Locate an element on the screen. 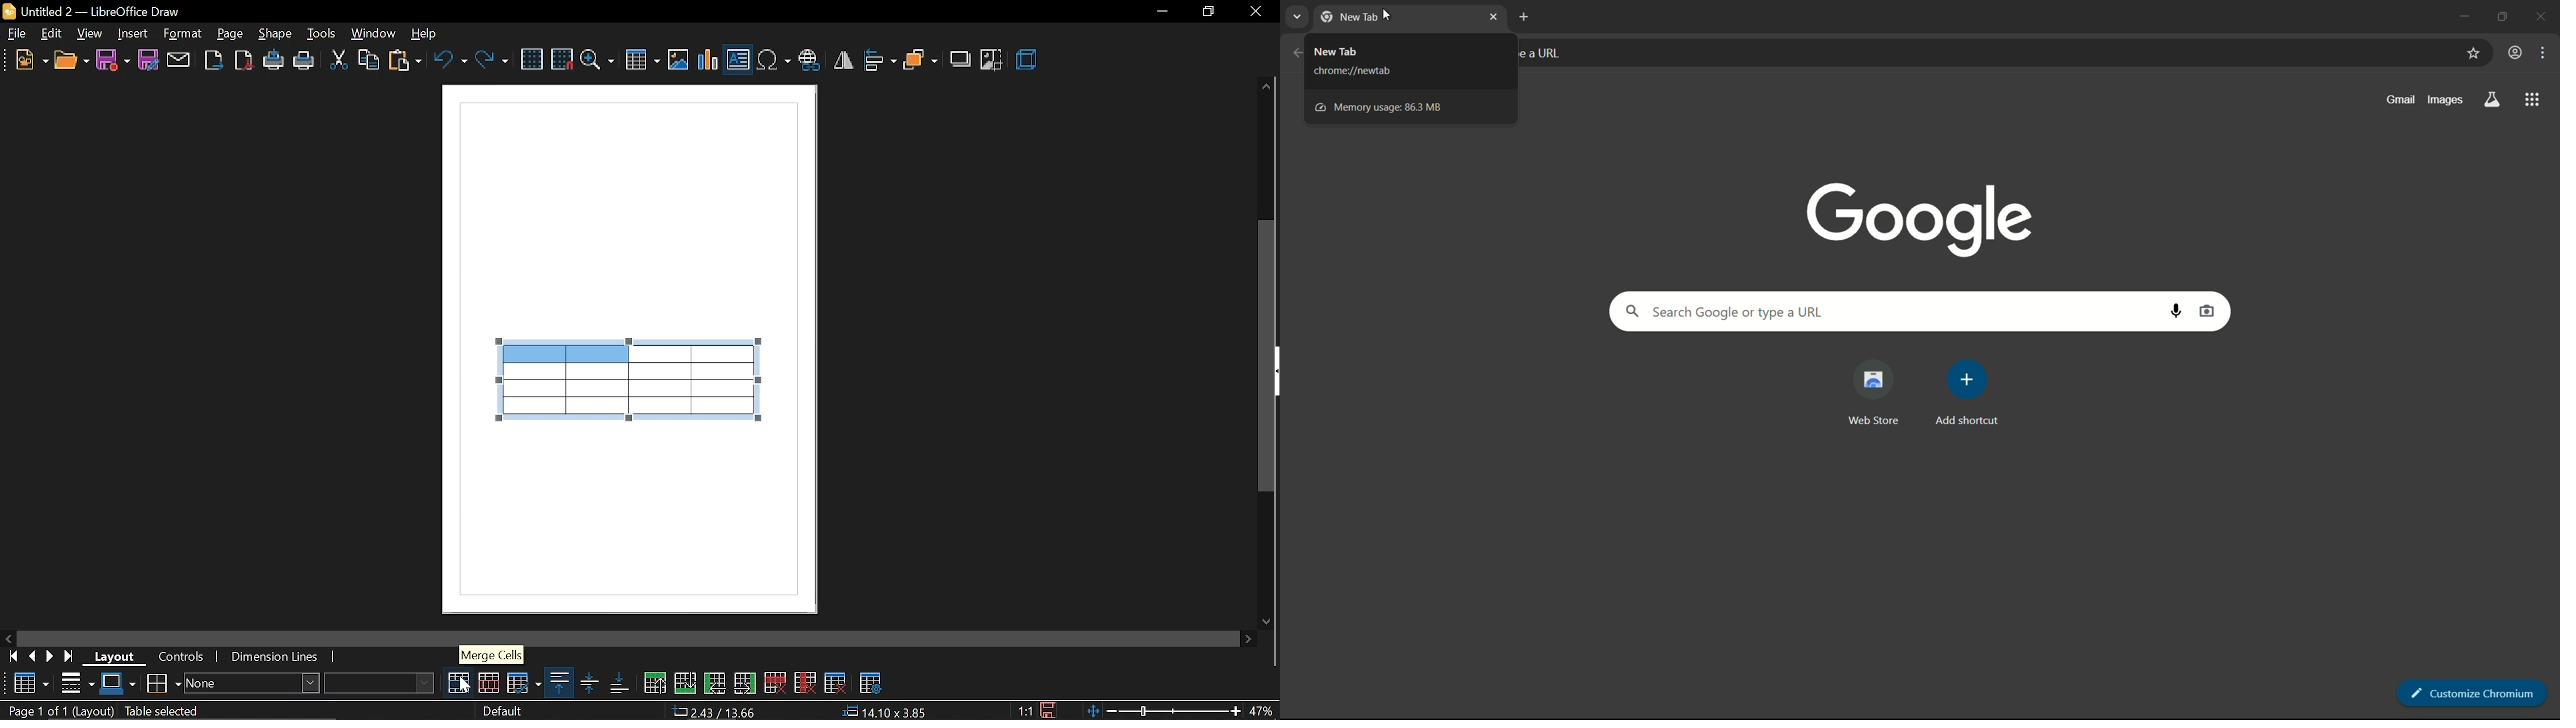 The width and height of the screenshot is (2576, 728). insert symbol is located at coordinates (773, 57).